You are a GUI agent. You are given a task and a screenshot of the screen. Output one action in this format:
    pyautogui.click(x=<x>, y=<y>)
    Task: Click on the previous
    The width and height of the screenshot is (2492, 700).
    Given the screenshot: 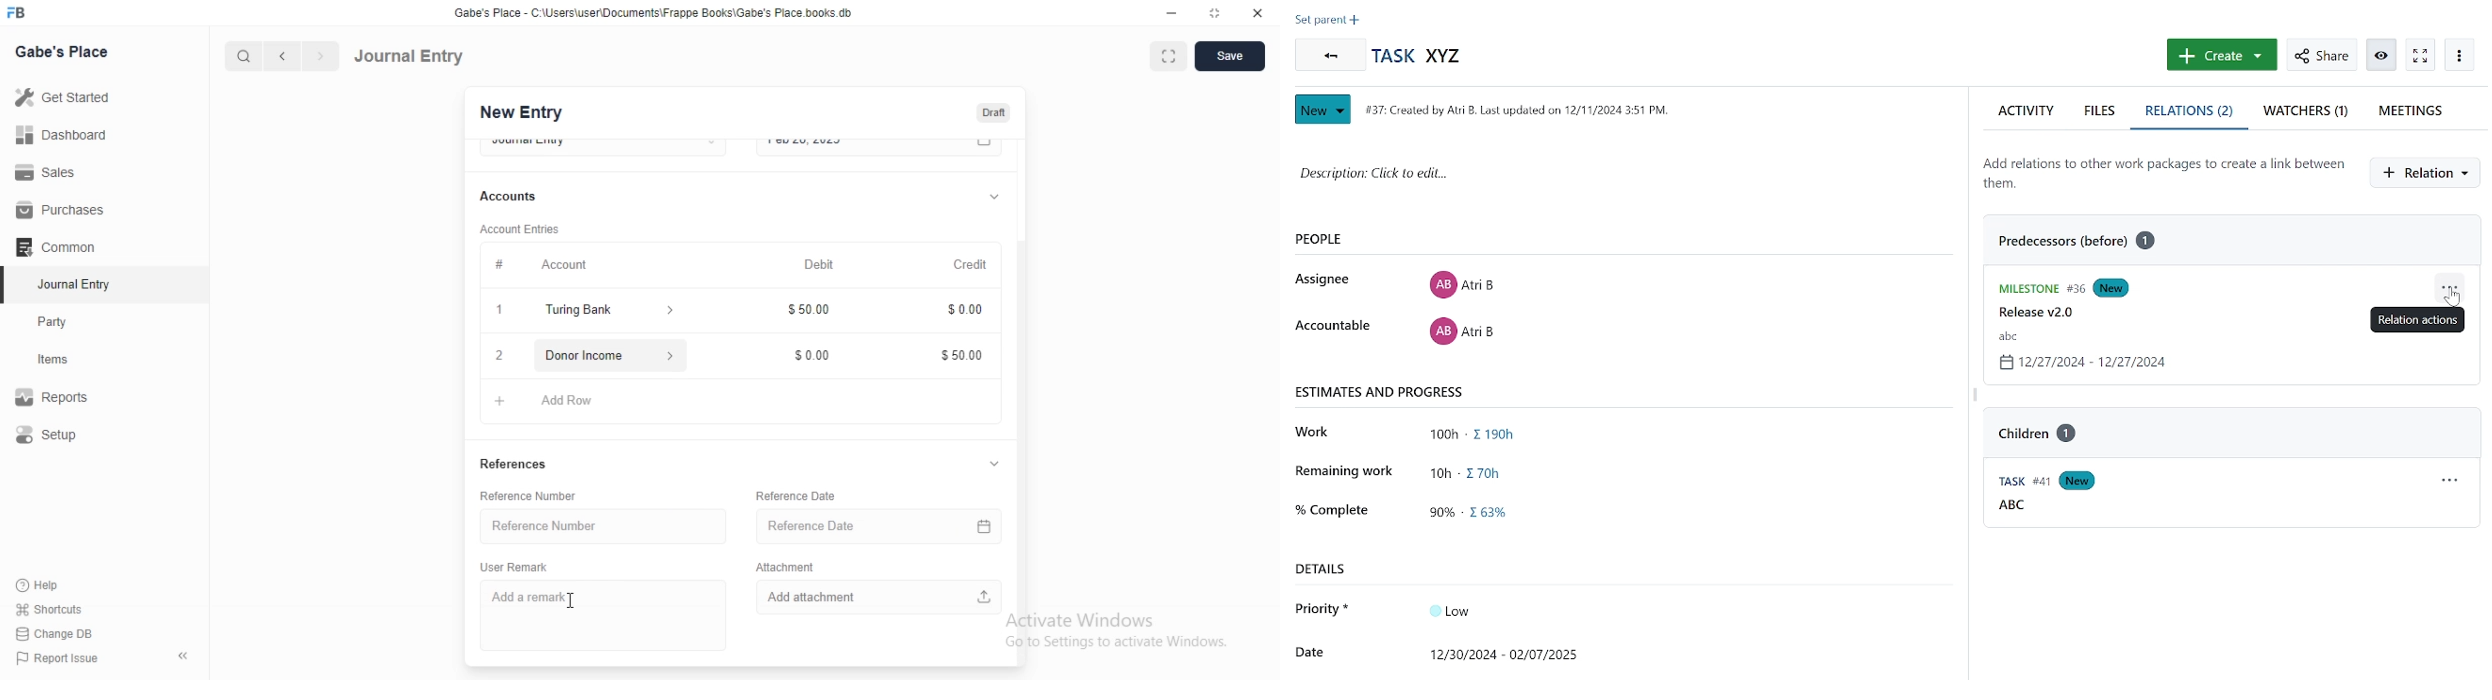 What is the action you would take?
    pyautogui.click(x=279, y=56)
    